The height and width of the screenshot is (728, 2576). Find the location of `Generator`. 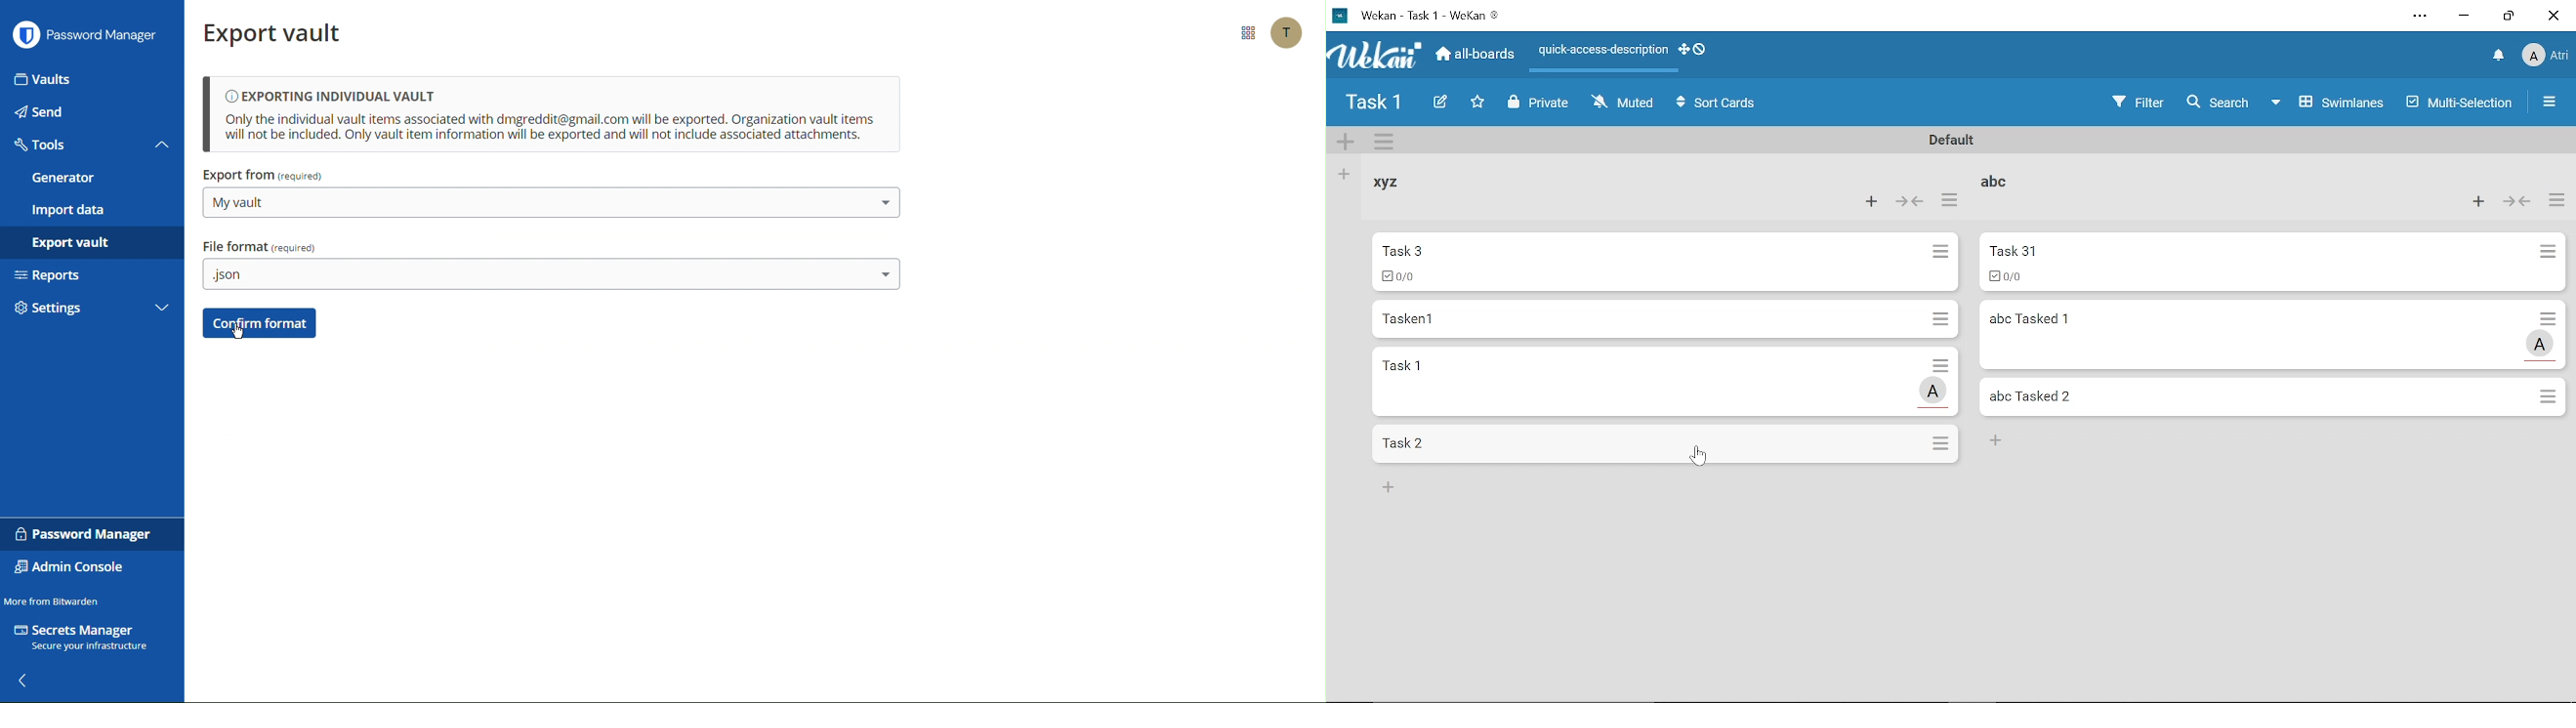

Generator is located at coordinates (64, 179).